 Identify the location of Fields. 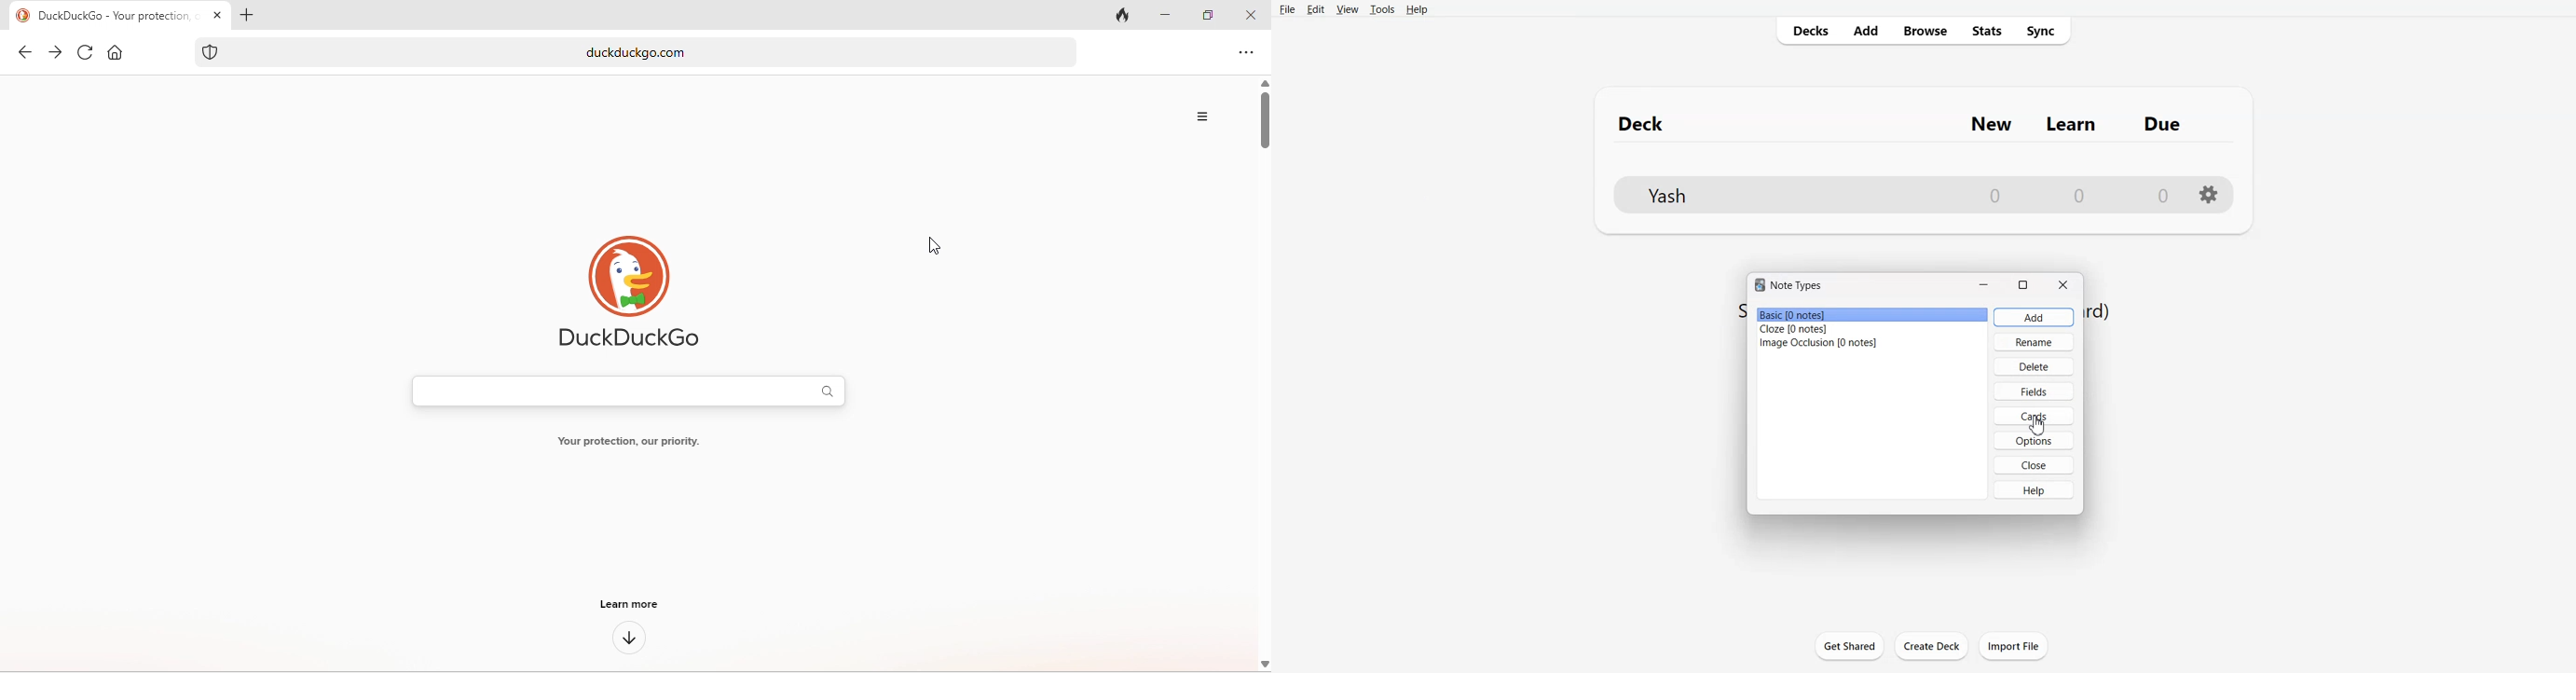
(2034, 391).